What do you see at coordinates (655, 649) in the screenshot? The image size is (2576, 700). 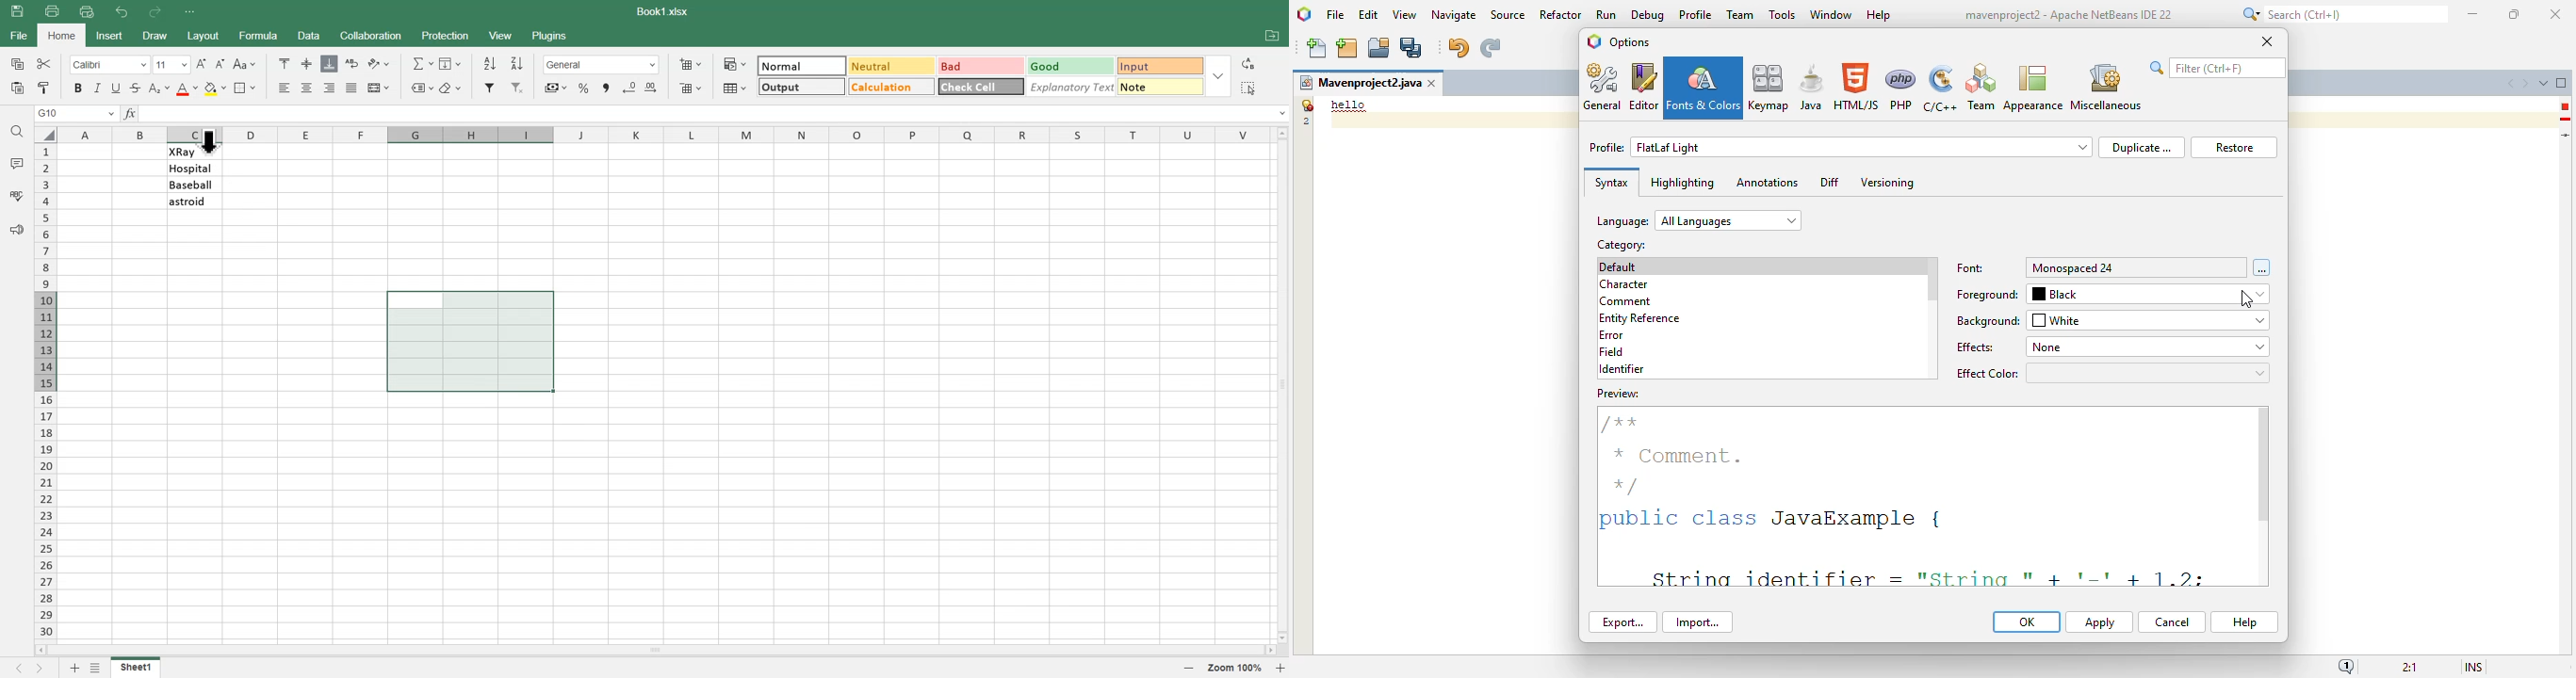 I see `Horizontal Scroll Bar` at bounding box center [655, 649].